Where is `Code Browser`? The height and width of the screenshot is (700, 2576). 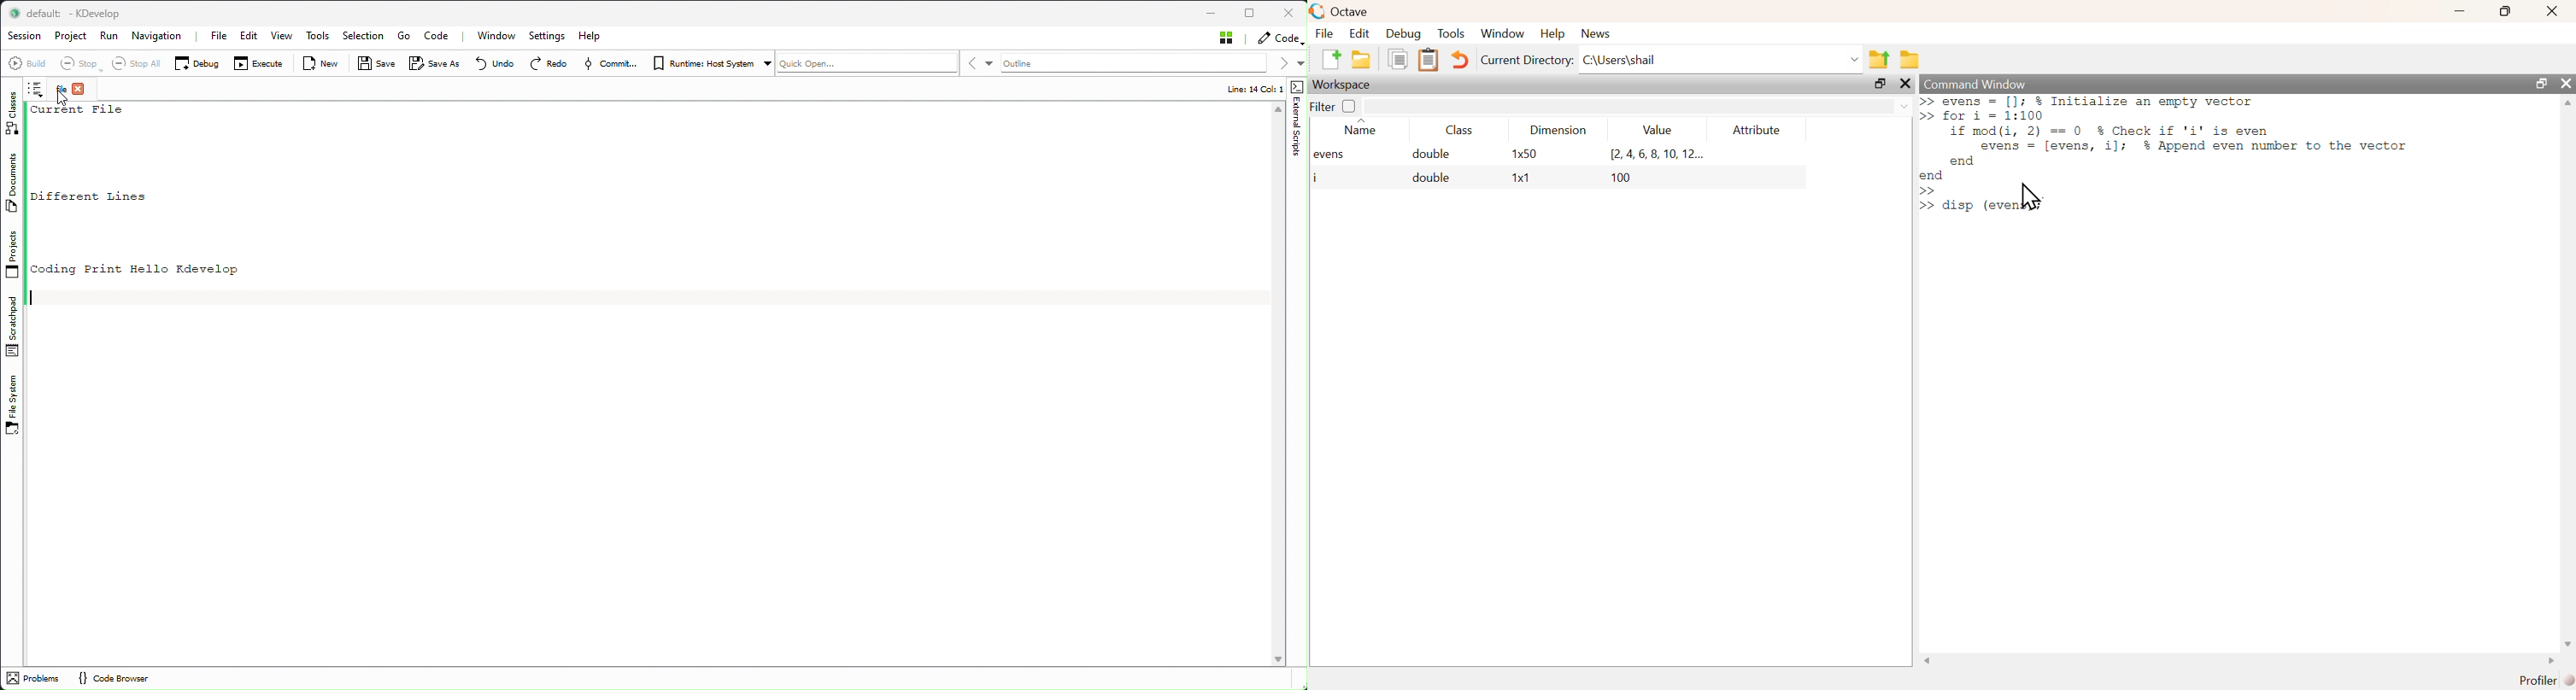 Code Browser is located at coordinates (120, 678).